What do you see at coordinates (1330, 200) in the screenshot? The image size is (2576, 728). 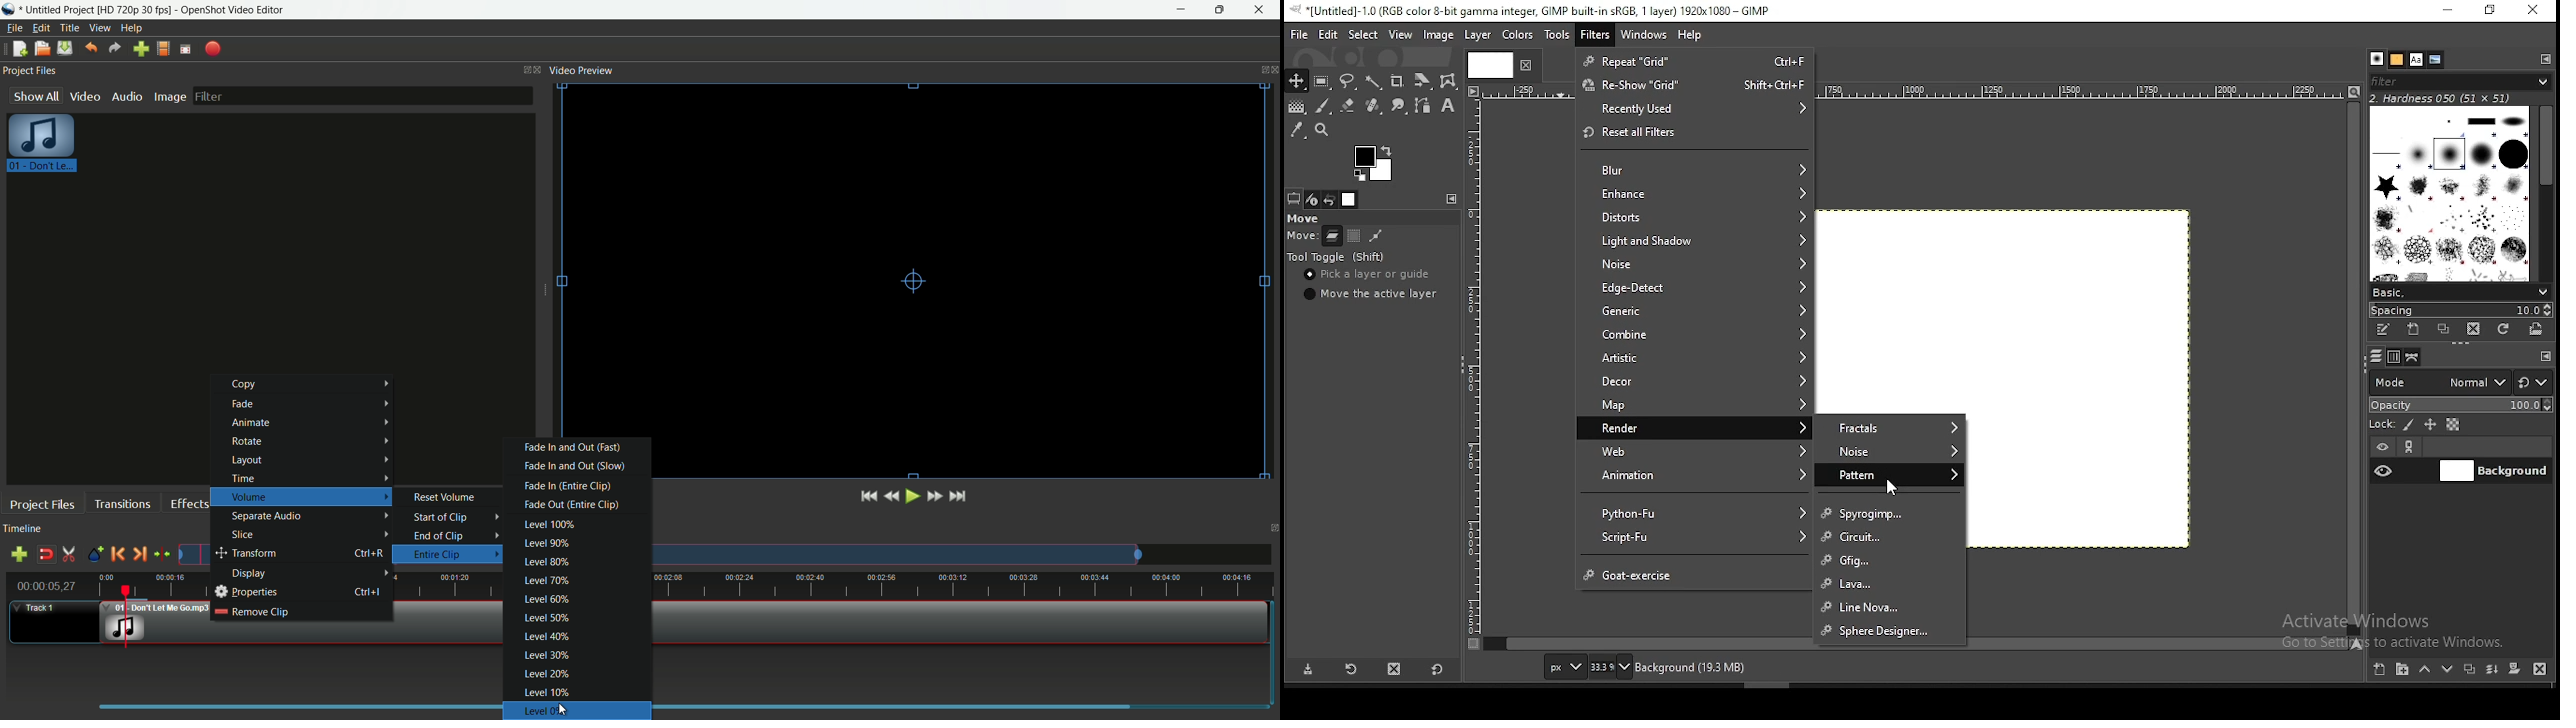 I see `undo history` at bounding box center [1330, 200].